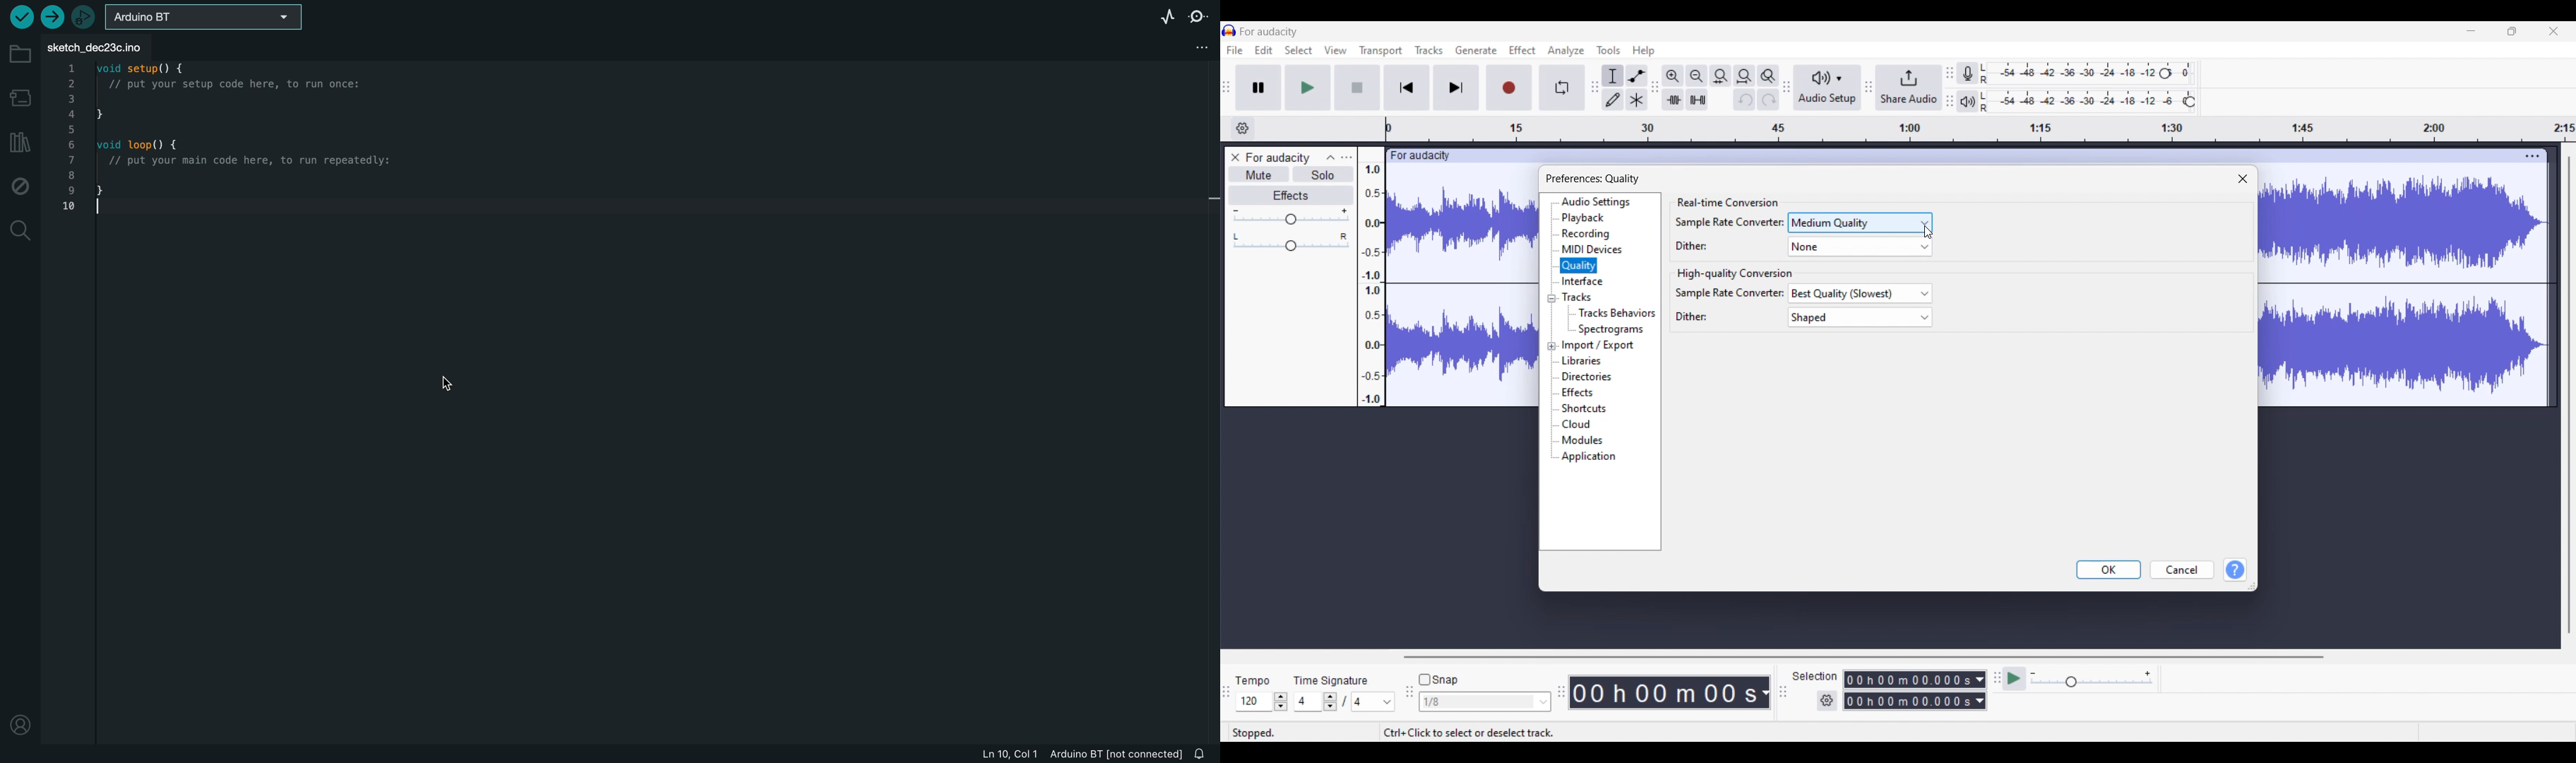  Describe the element at coordinates (1579, 266) in the screenshot. I see `Quality, highlighted as current selection` at that location.